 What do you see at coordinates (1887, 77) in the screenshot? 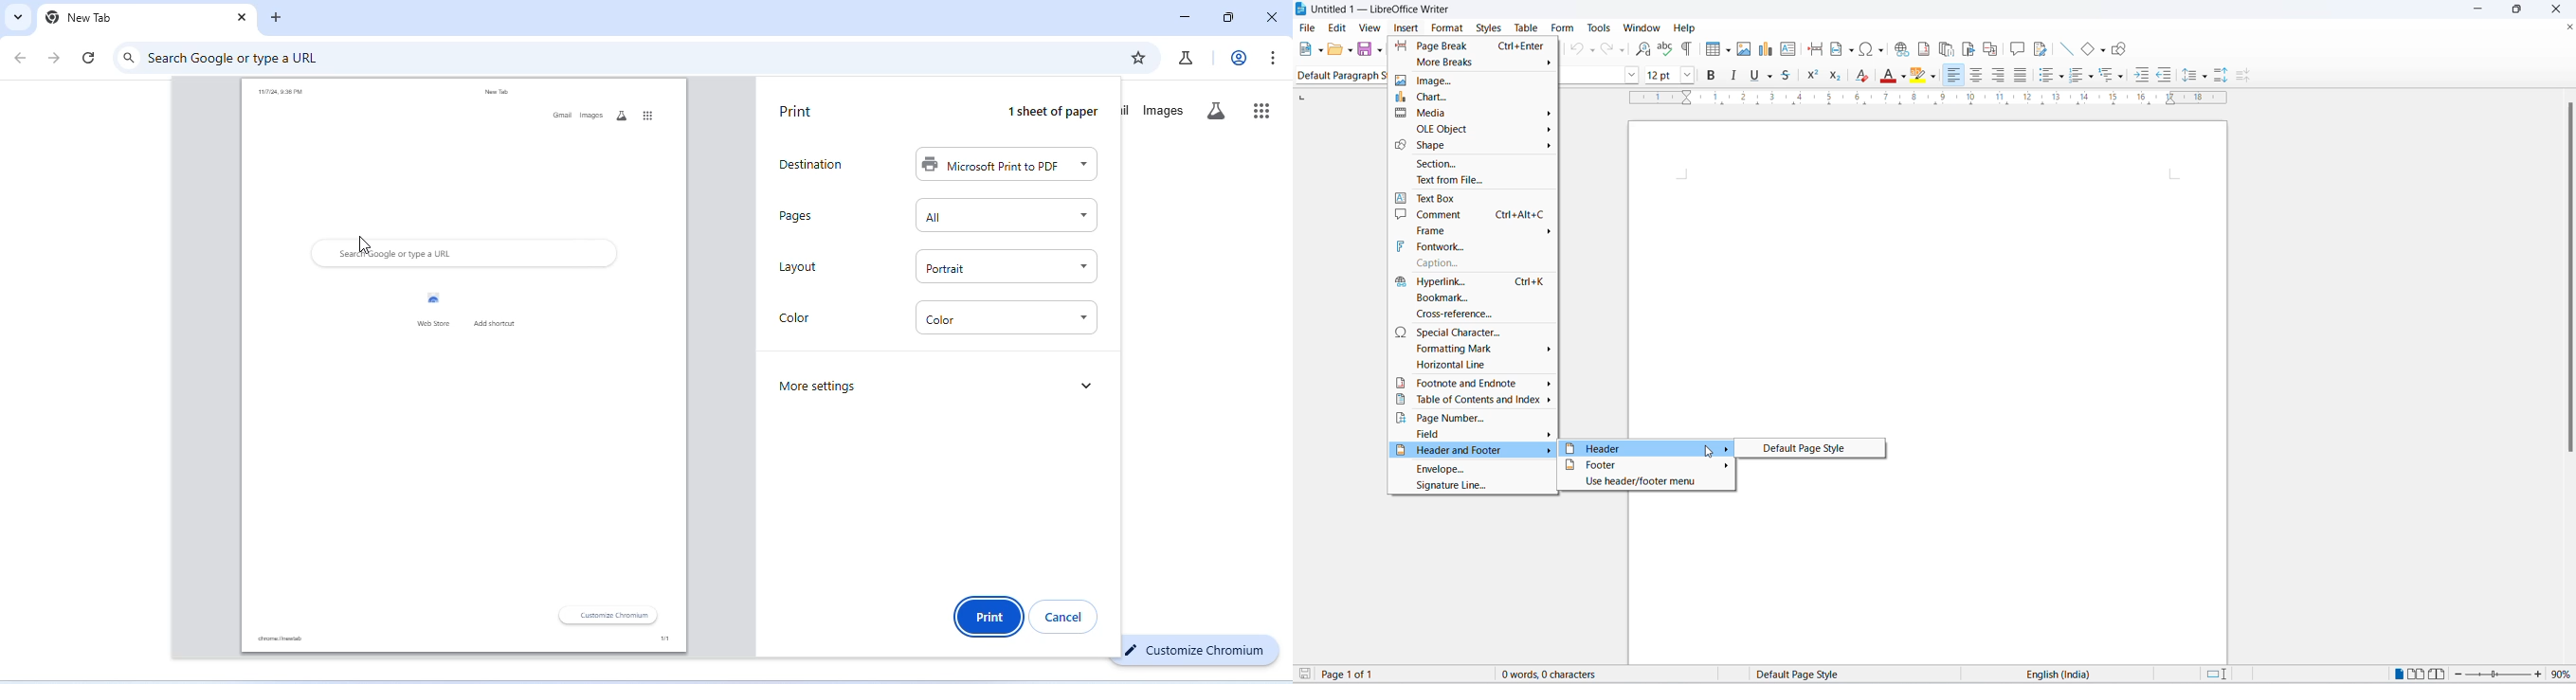
I see `font color` at bounding box center [1887, 77].